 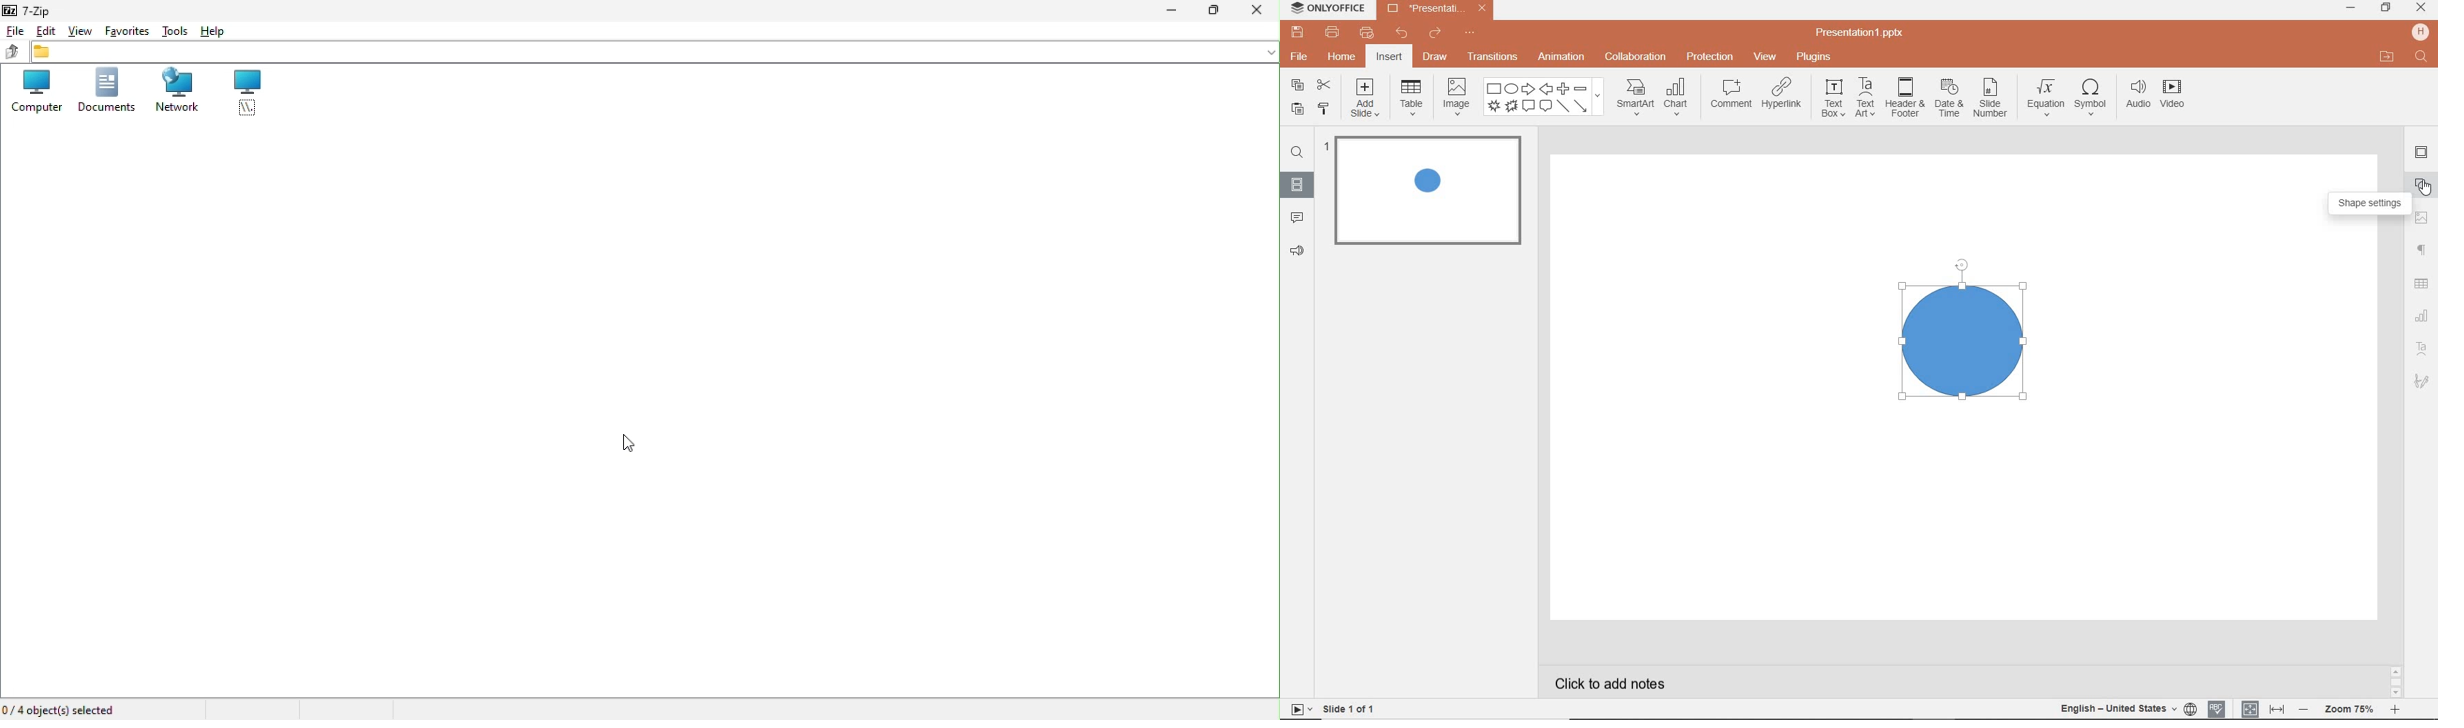 What do you see at coordinates (1323, 85) in the screenshot?
I see `cut` at bounding box center [1323, 85].